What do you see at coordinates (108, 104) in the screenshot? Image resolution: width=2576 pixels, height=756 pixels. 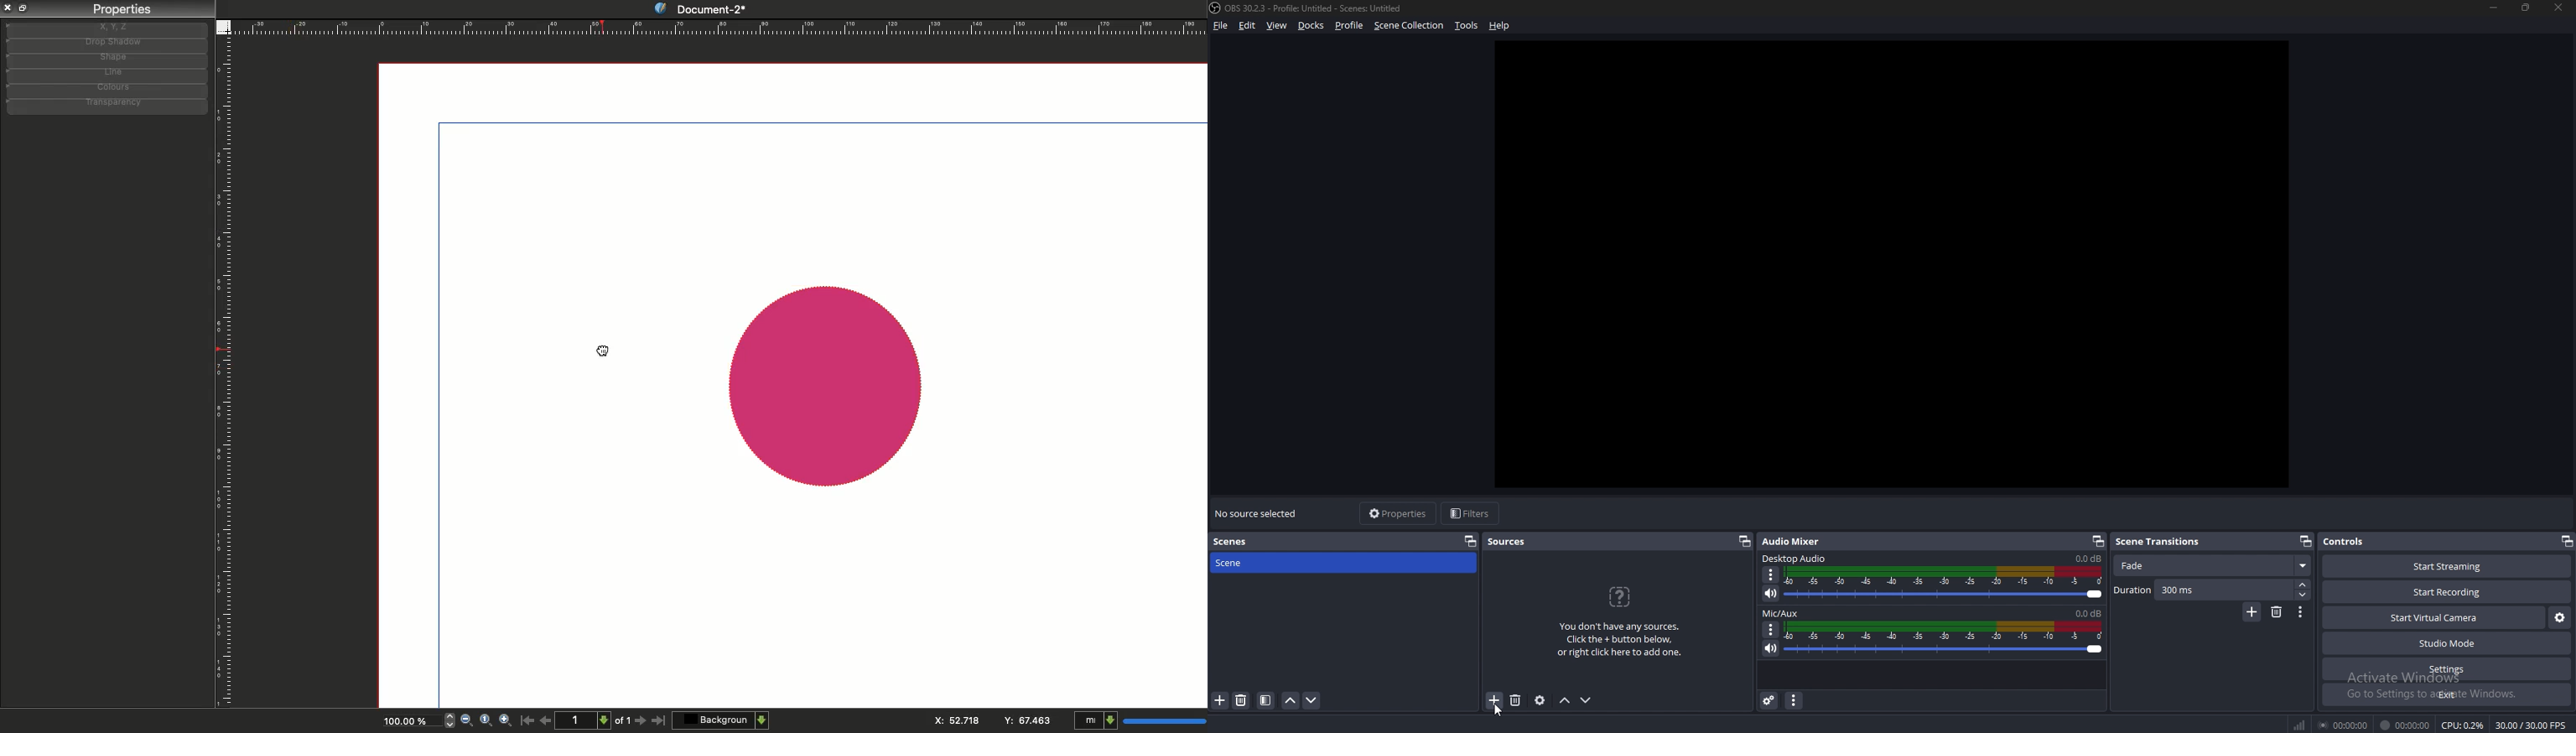 I see `Transparency` at bounding box center [108, 104].